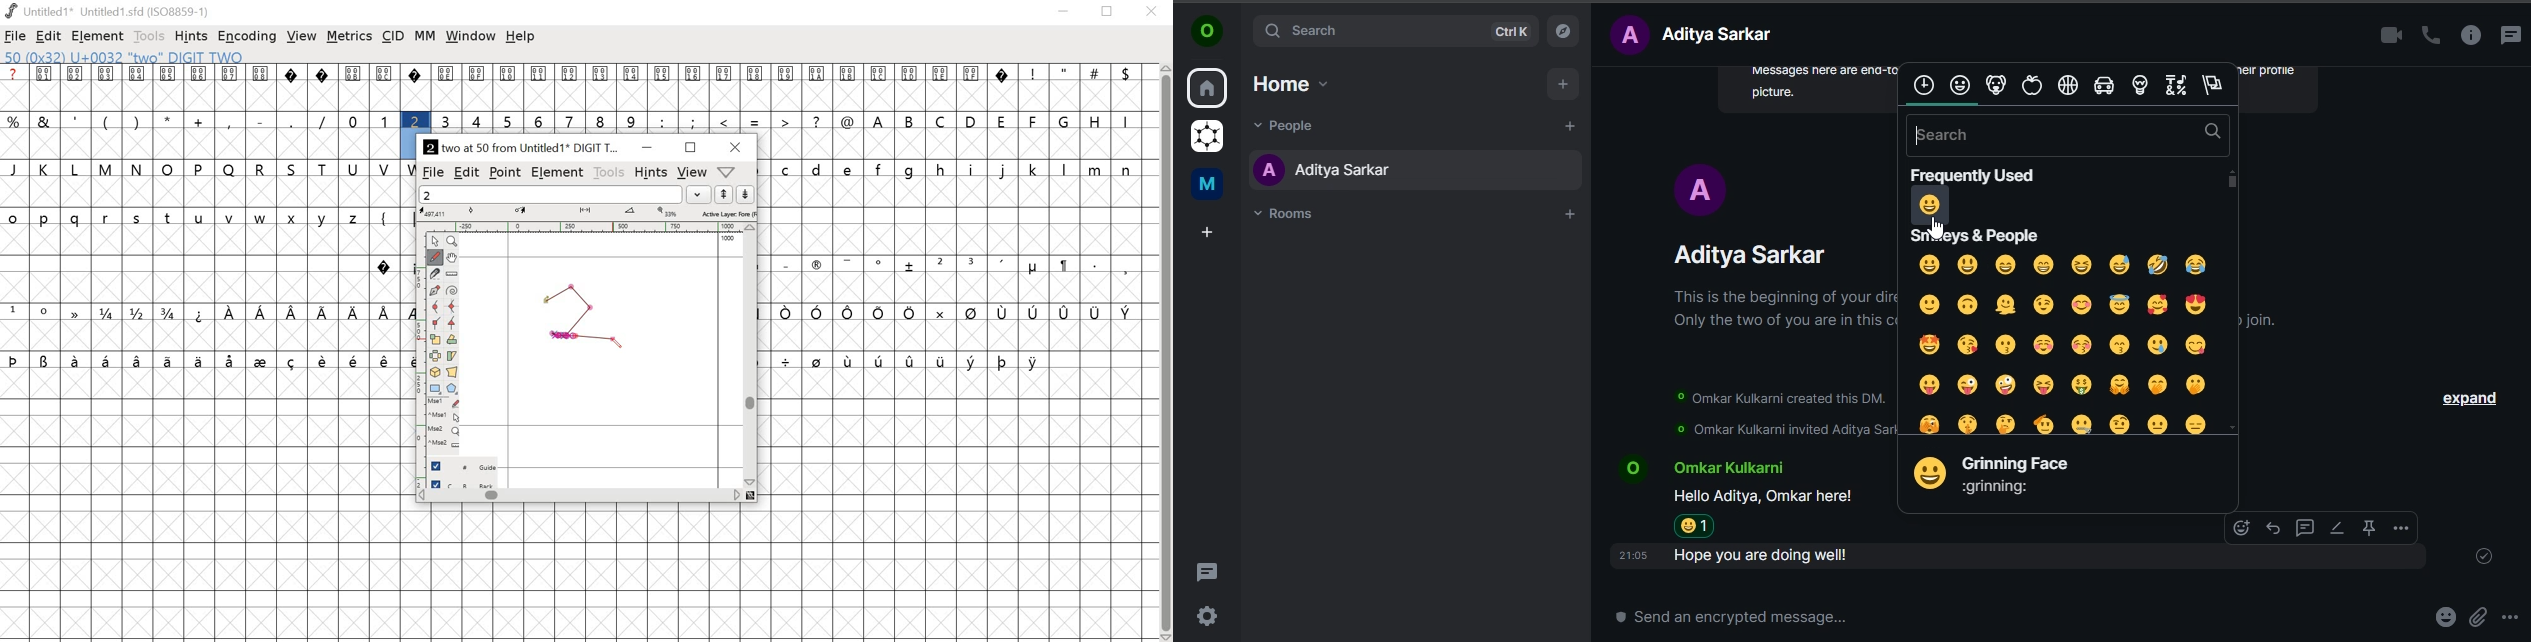 This screenshot has width=2548, height=644. I want to click on window, so click(470, 38).